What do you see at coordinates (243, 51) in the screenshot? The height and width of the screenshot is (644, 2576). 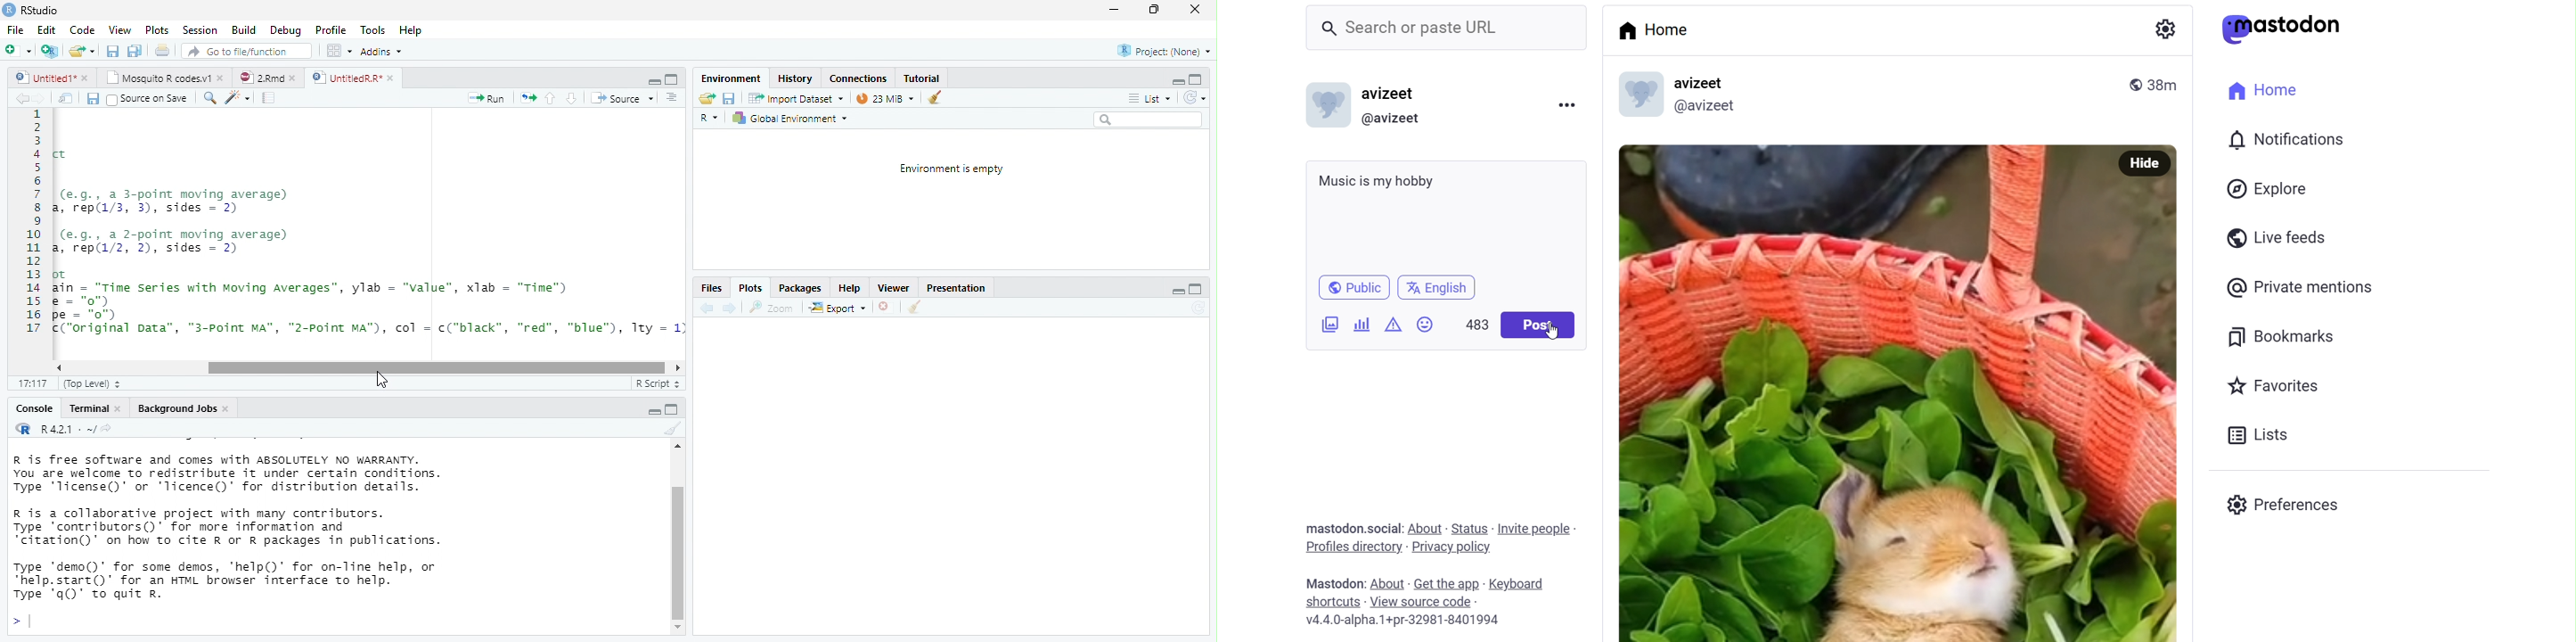 I see `Go to file/function` at bounding box center [243, 51].